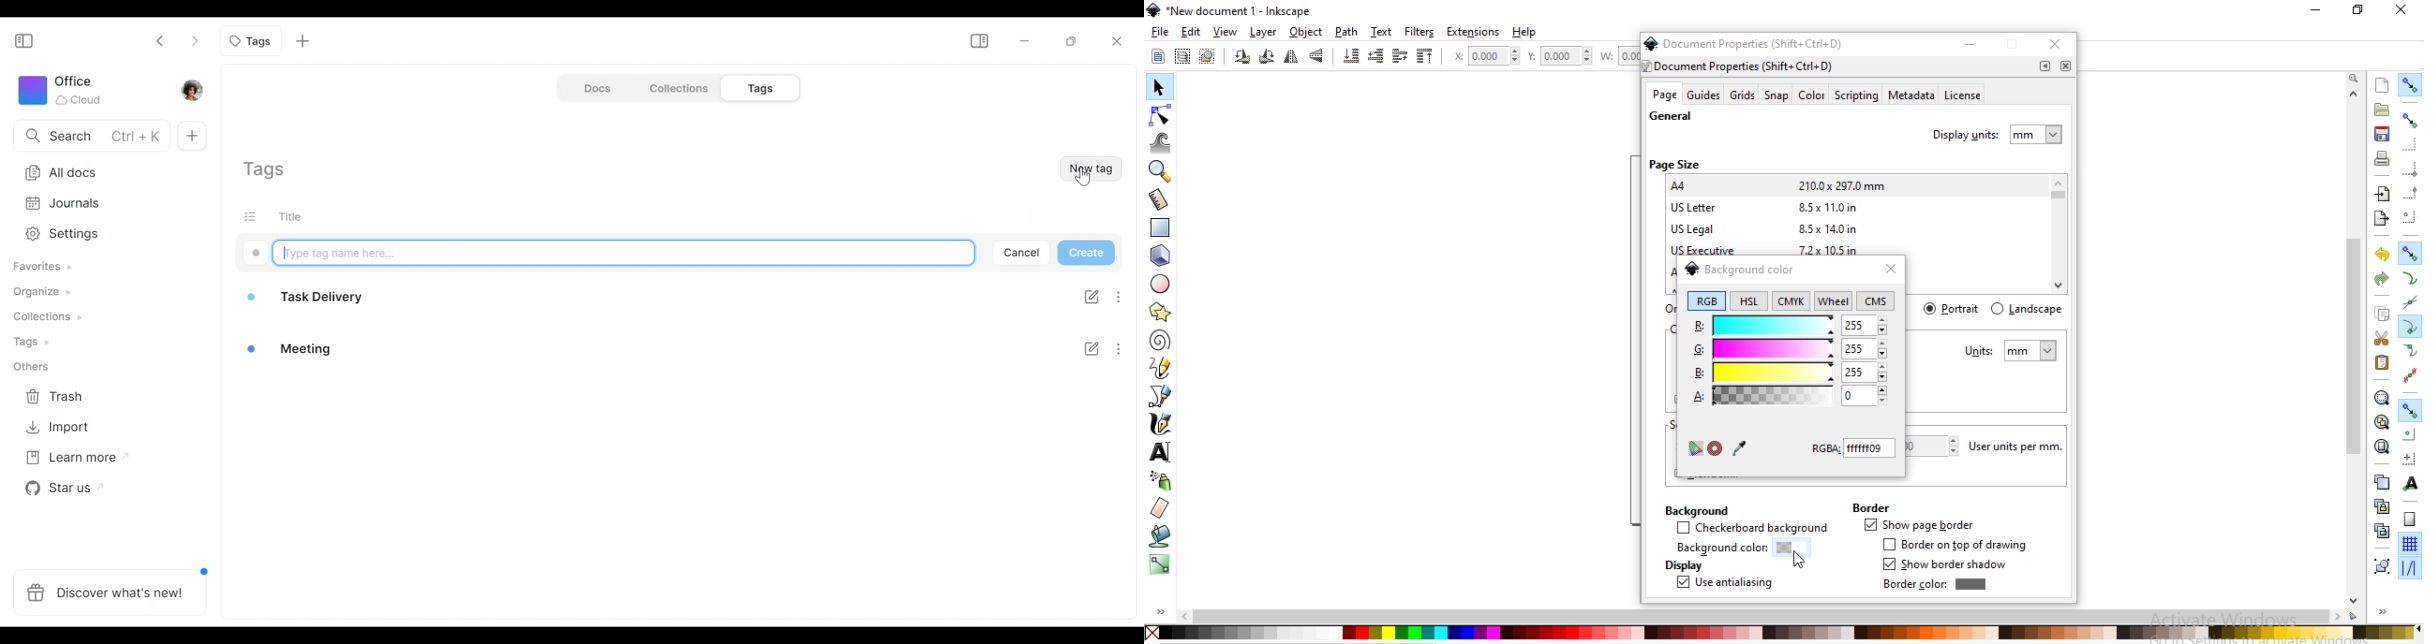 The height and width of the screenshot is (644, 2436). What do you see at coordinates (1759, 394) in the screenshot?
I see `alpha` at bounding box center [1759, 394].